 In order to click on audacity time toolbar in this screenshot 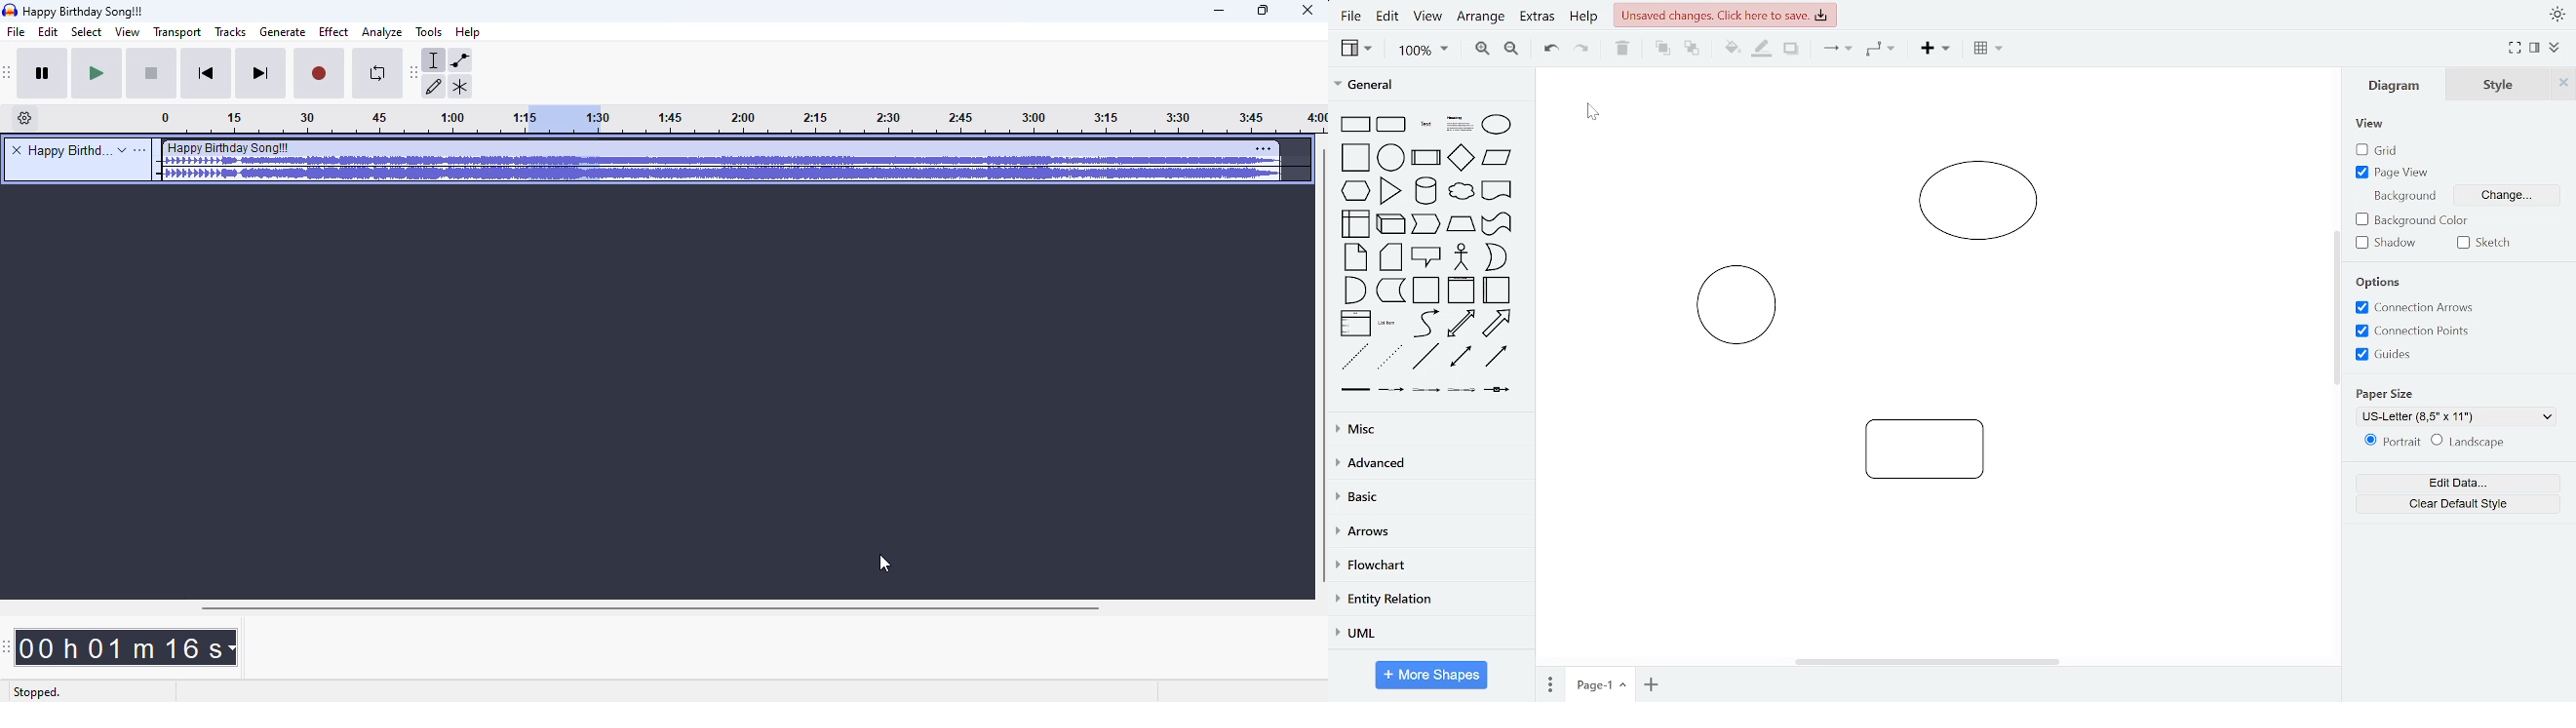, I will do `click(7, 647)`.